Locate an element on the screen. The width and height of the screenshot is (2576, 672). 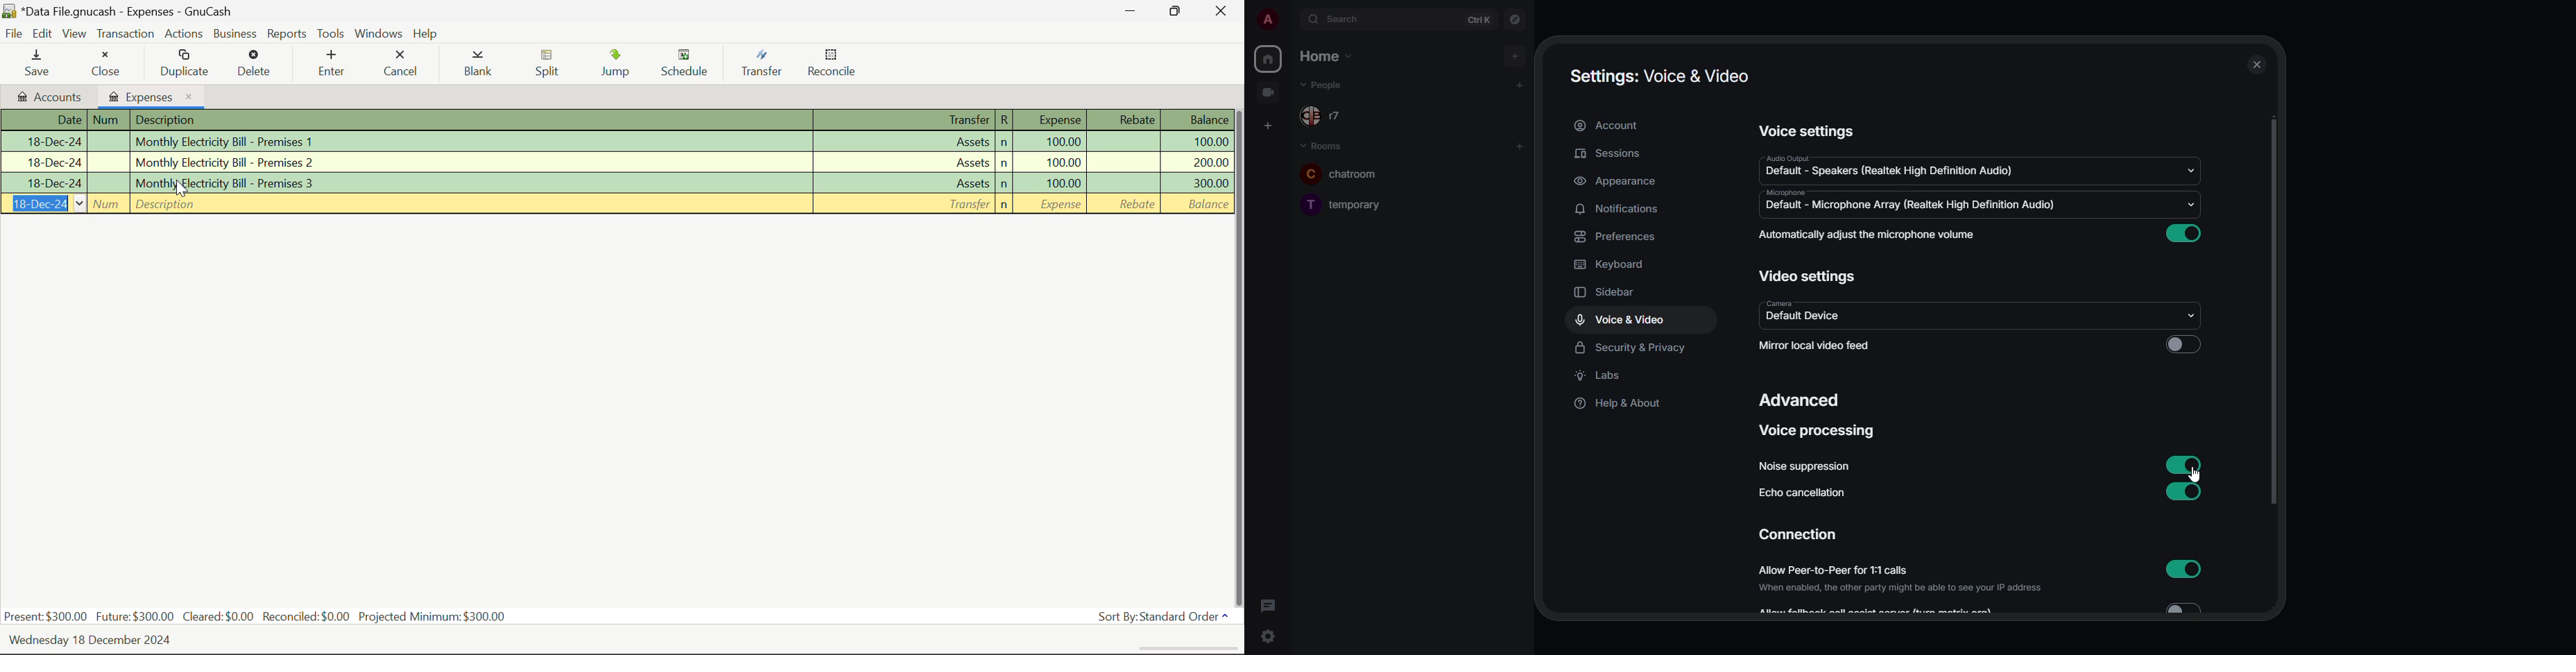
voice processing is located at coordinates (1821, 431).